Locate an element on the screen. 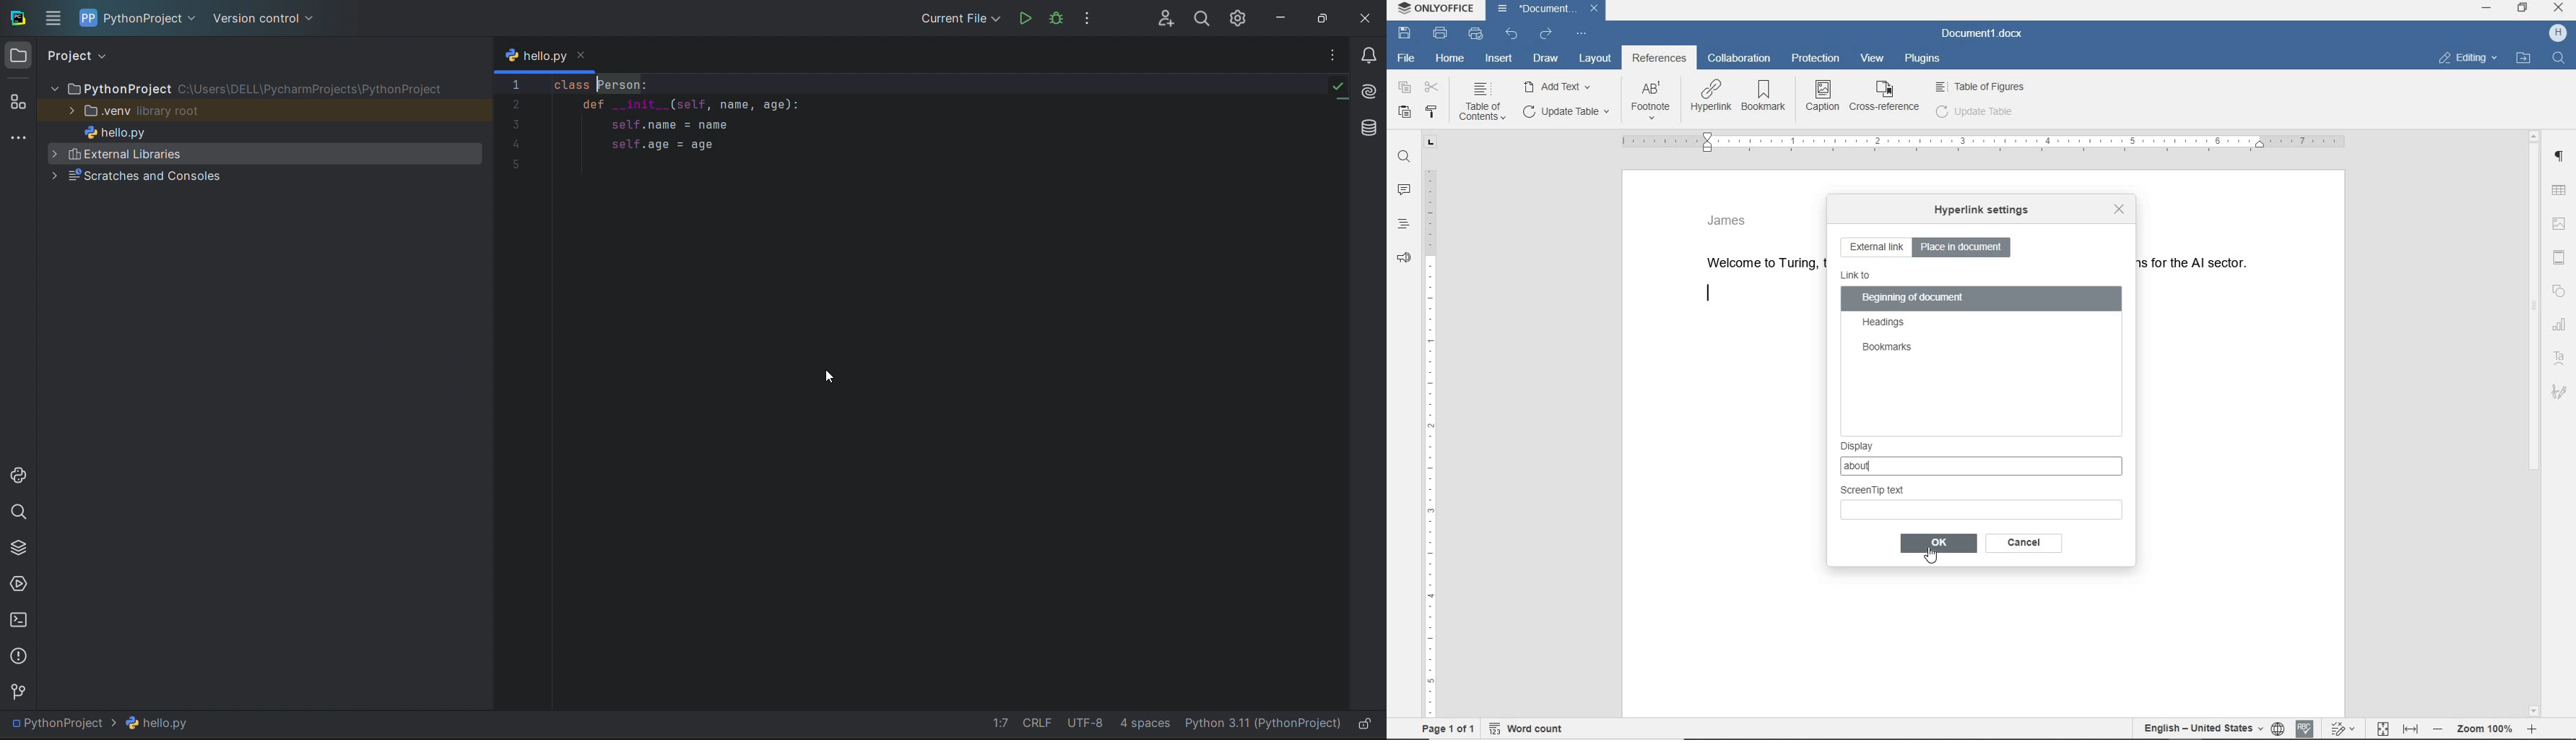 The image size is (2576, 756). Screen Tip Text is located at coordinates (1982, 500).